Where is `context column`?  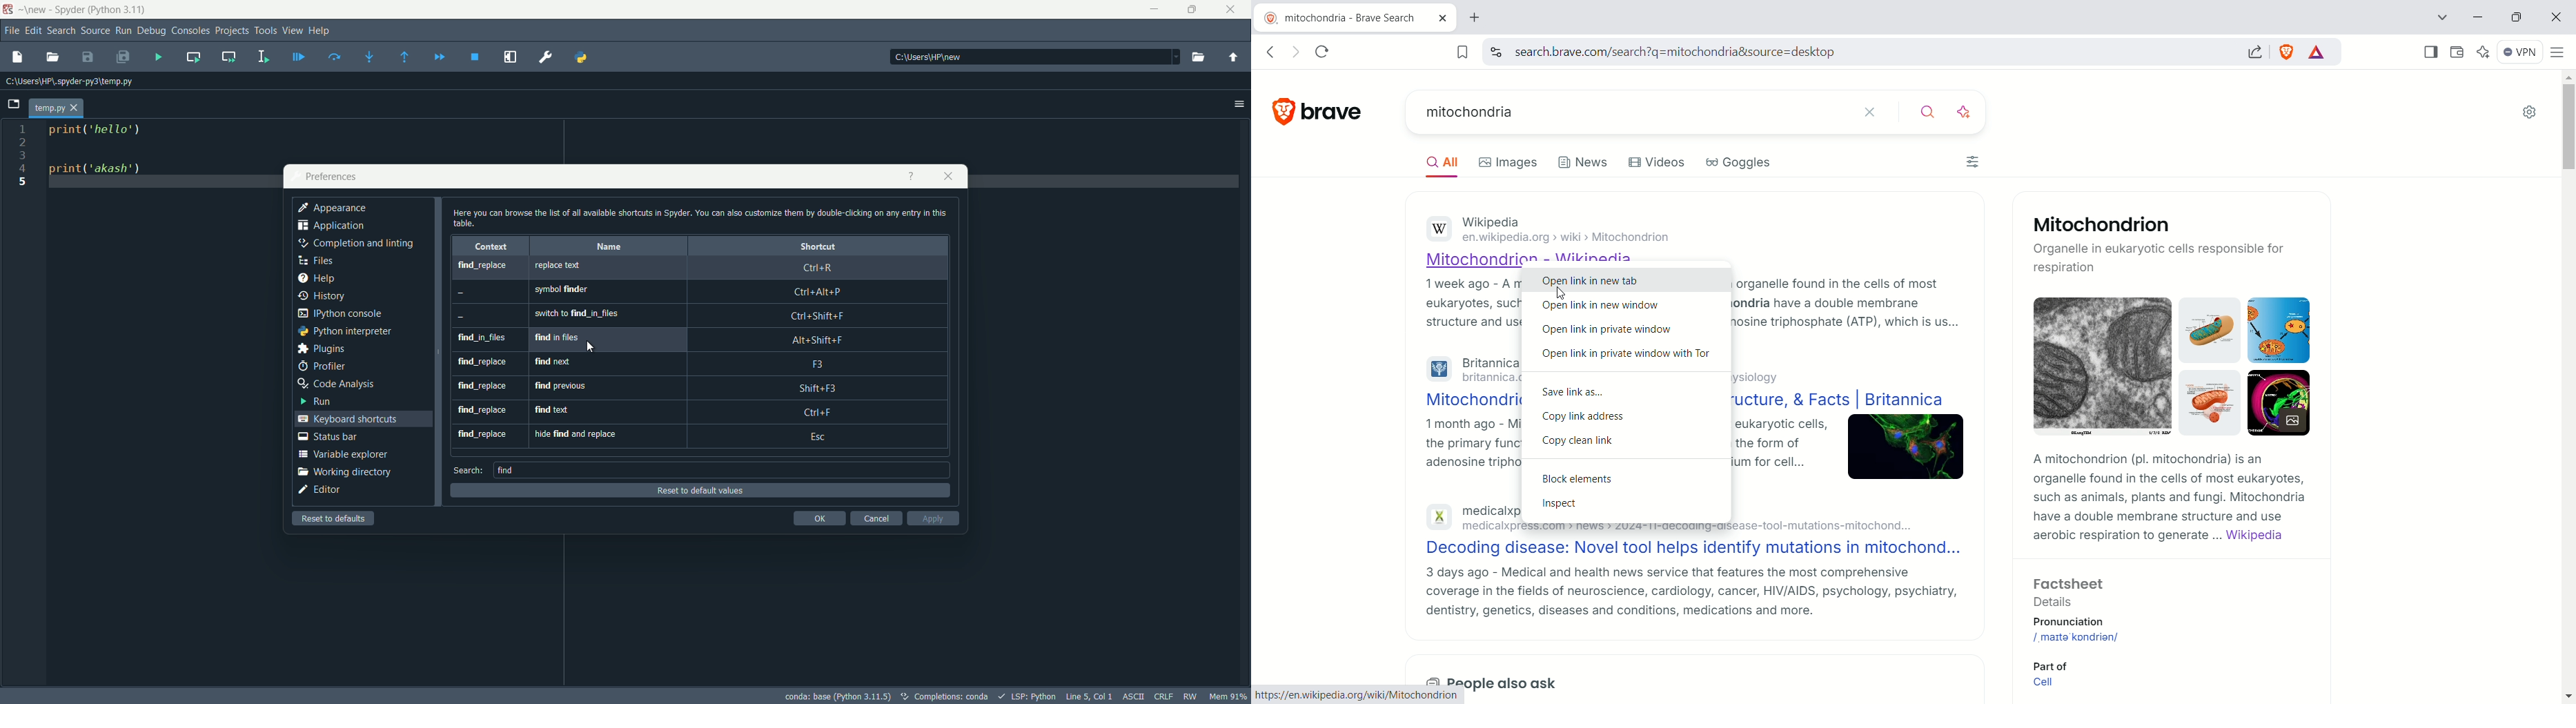 context column is located at coordinates (494, 246).